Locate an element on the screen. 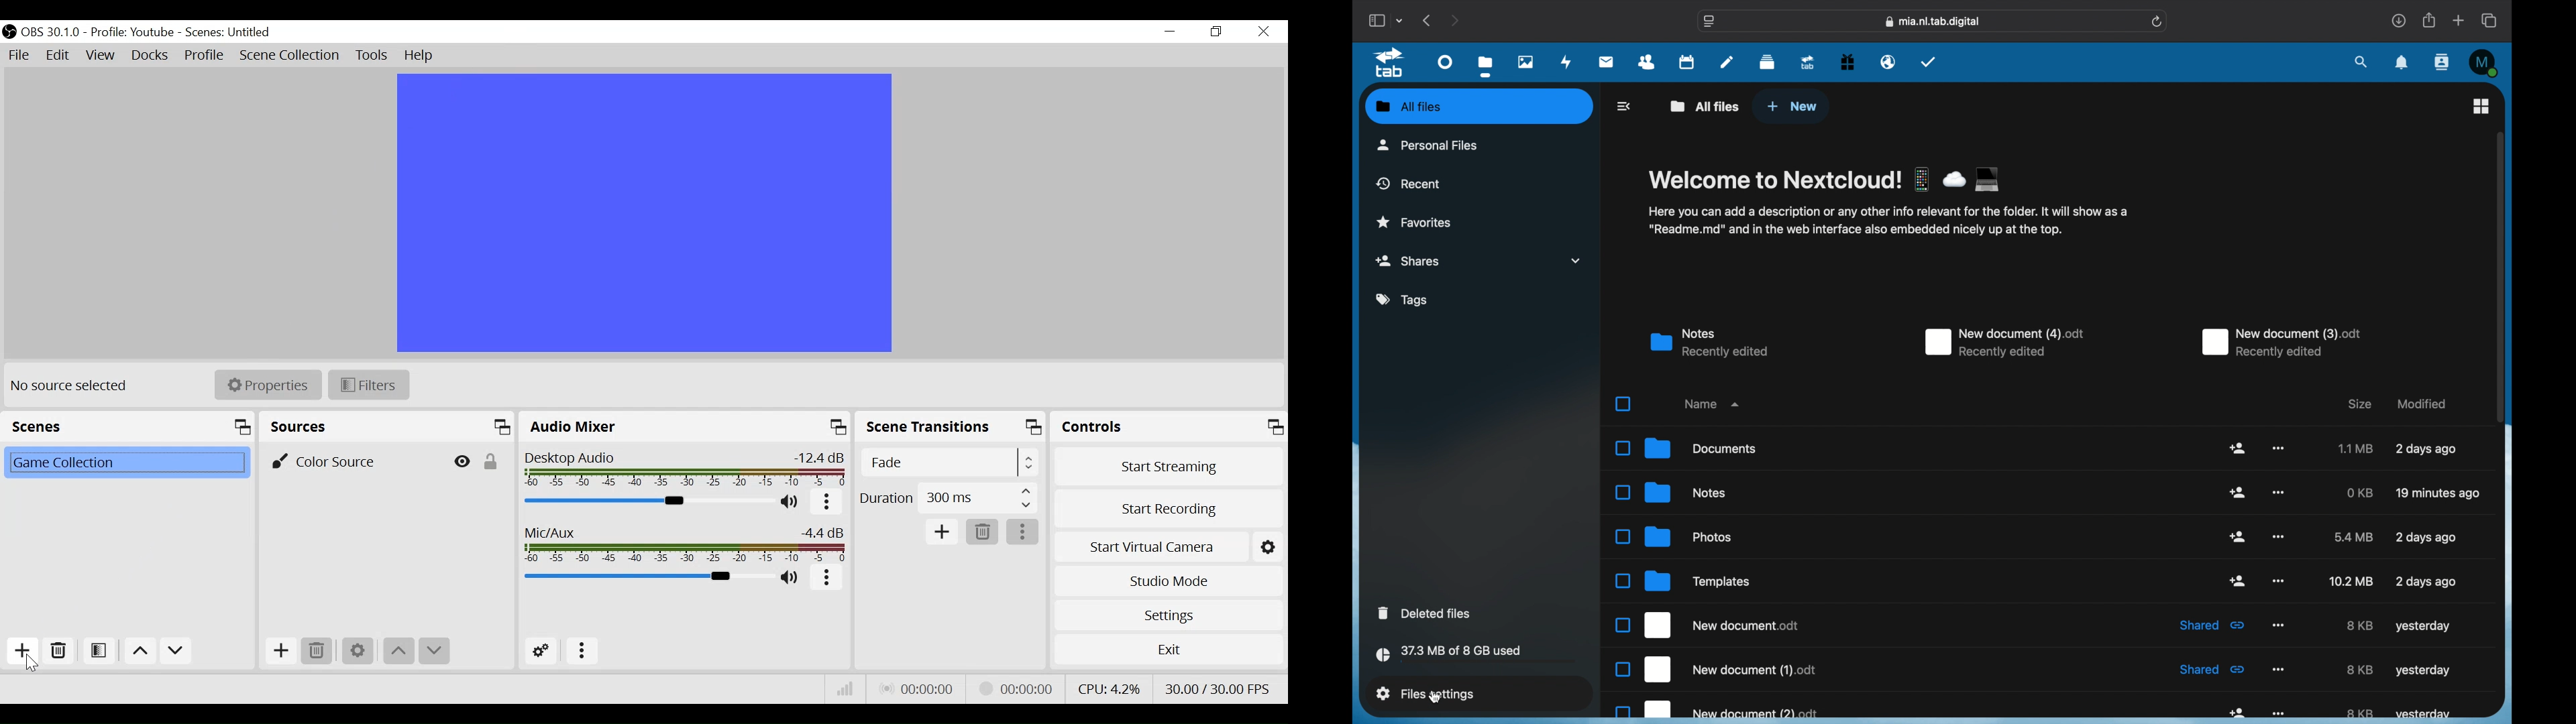 The height and width of the screenshot is (728, 2576). Scene Collection is located at coordinates (291, 56).